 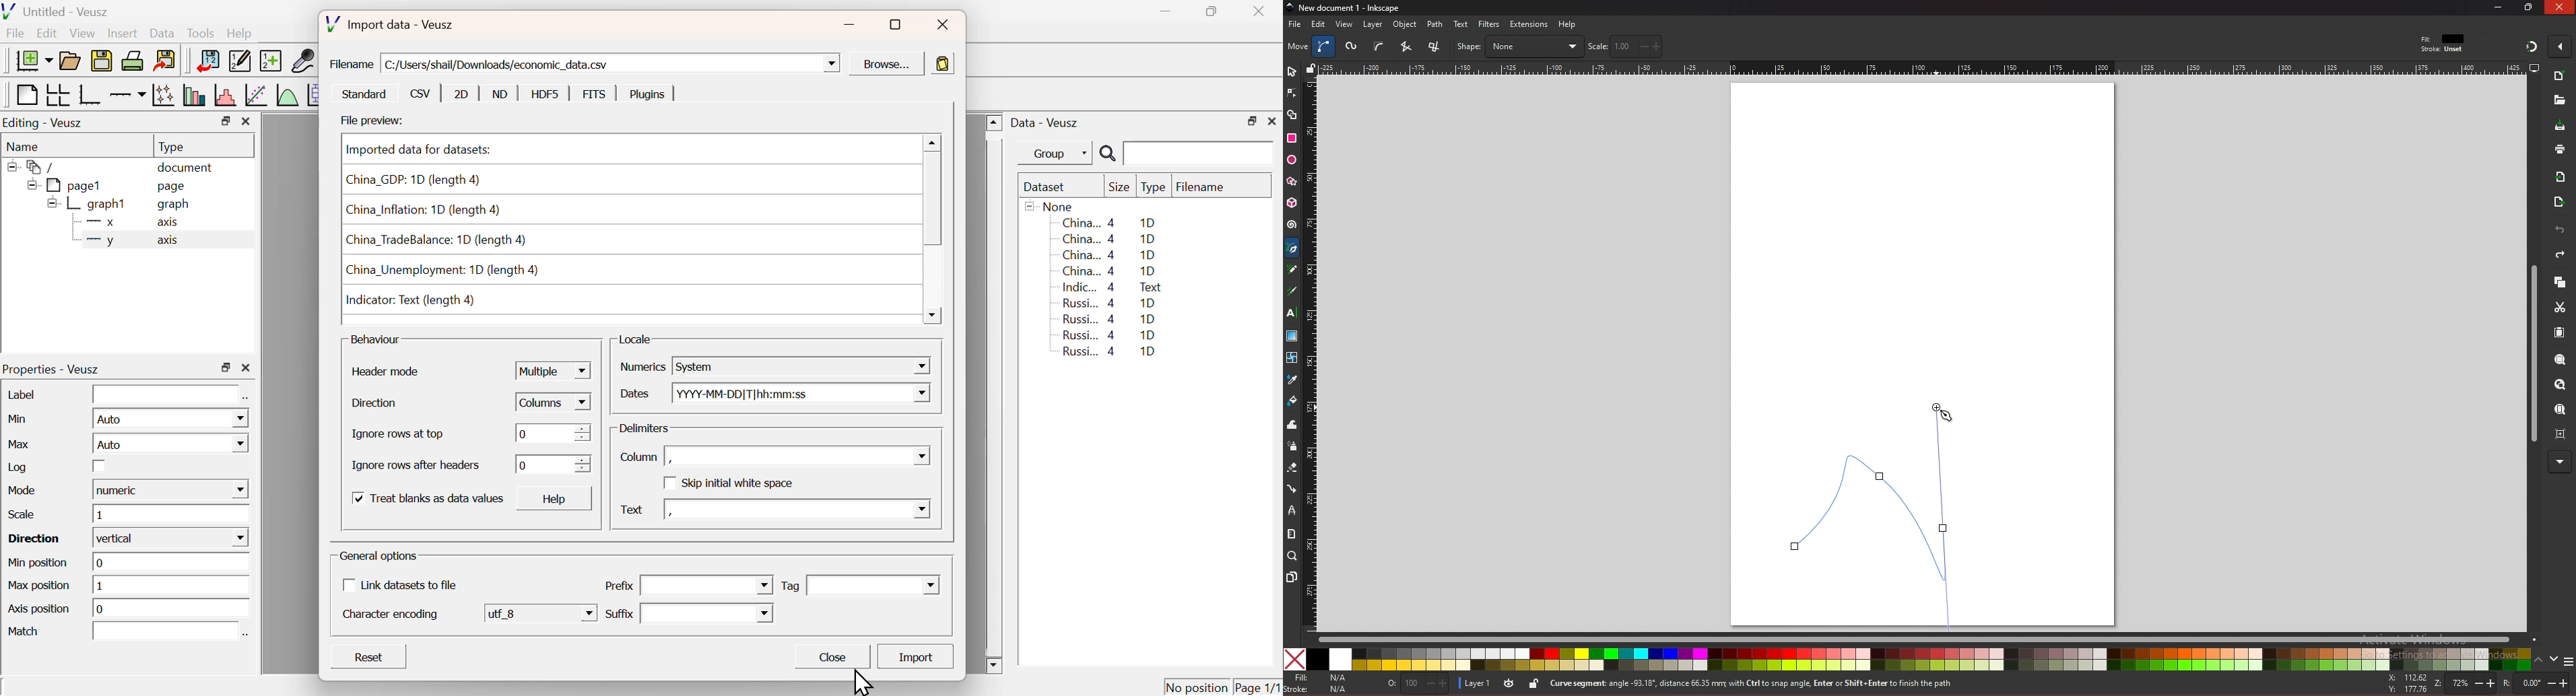 I want to click on lock guides, so click(x=1311, y=68).